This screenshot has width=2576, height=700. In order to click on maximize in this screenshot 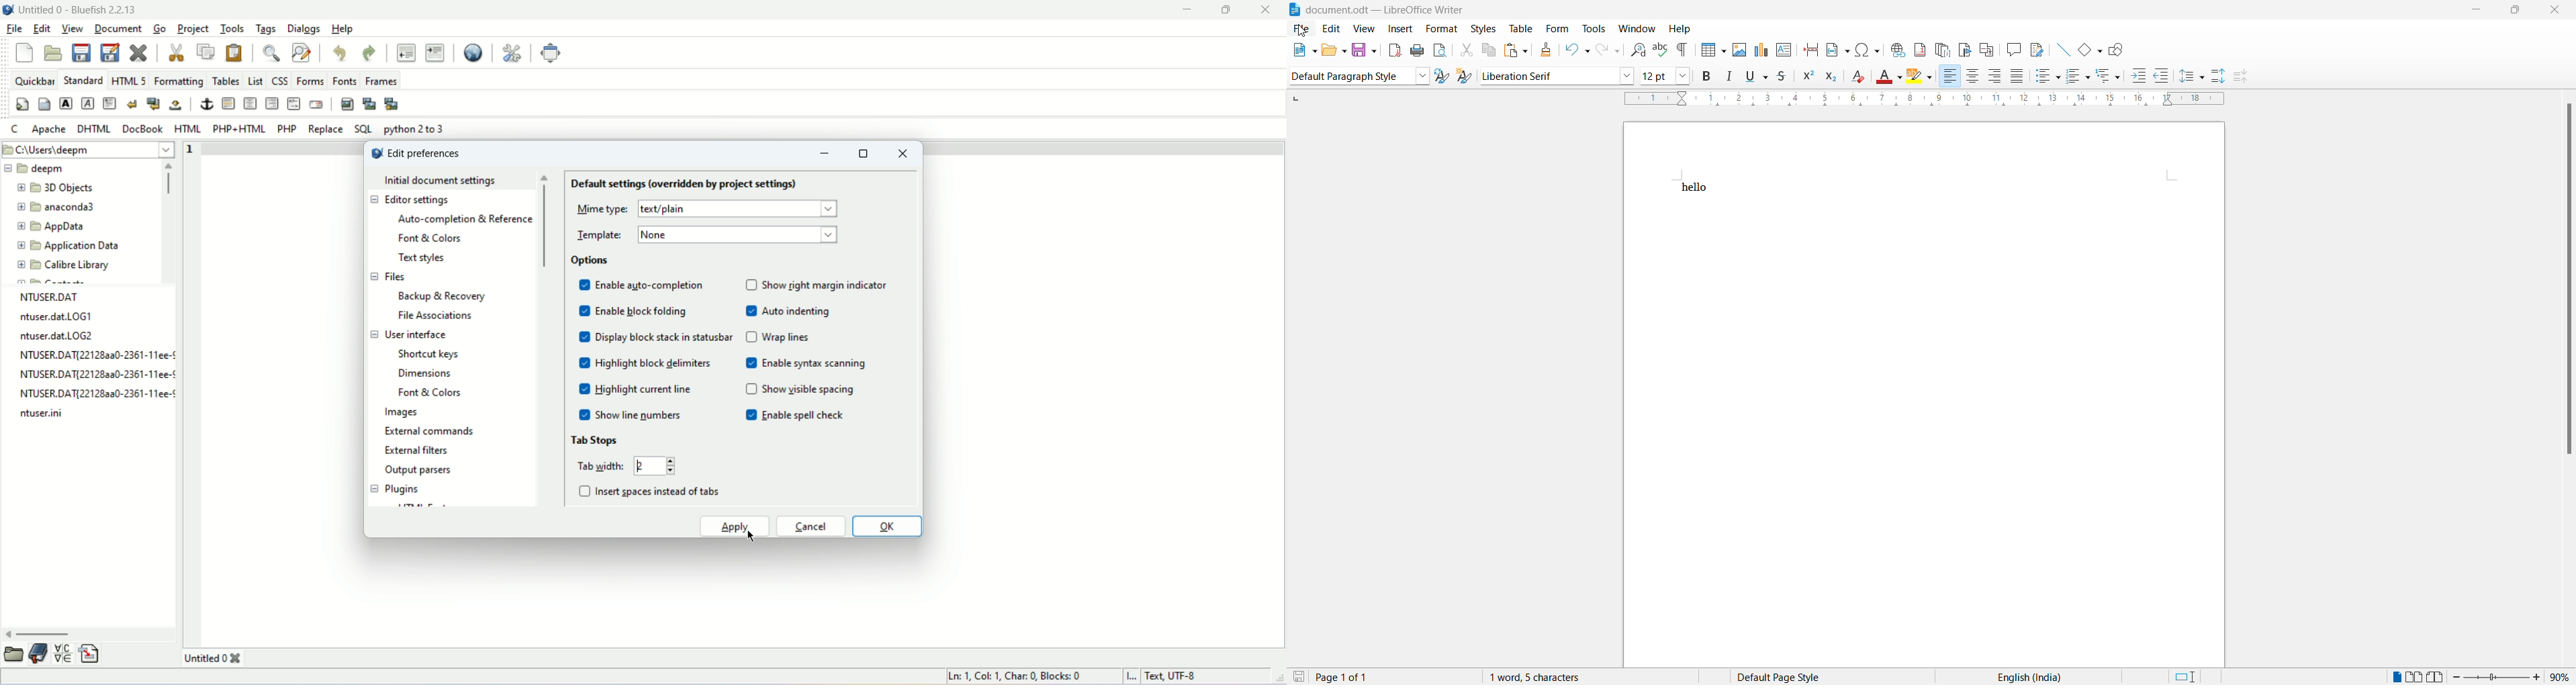, I will do `click(2521, 11)`.